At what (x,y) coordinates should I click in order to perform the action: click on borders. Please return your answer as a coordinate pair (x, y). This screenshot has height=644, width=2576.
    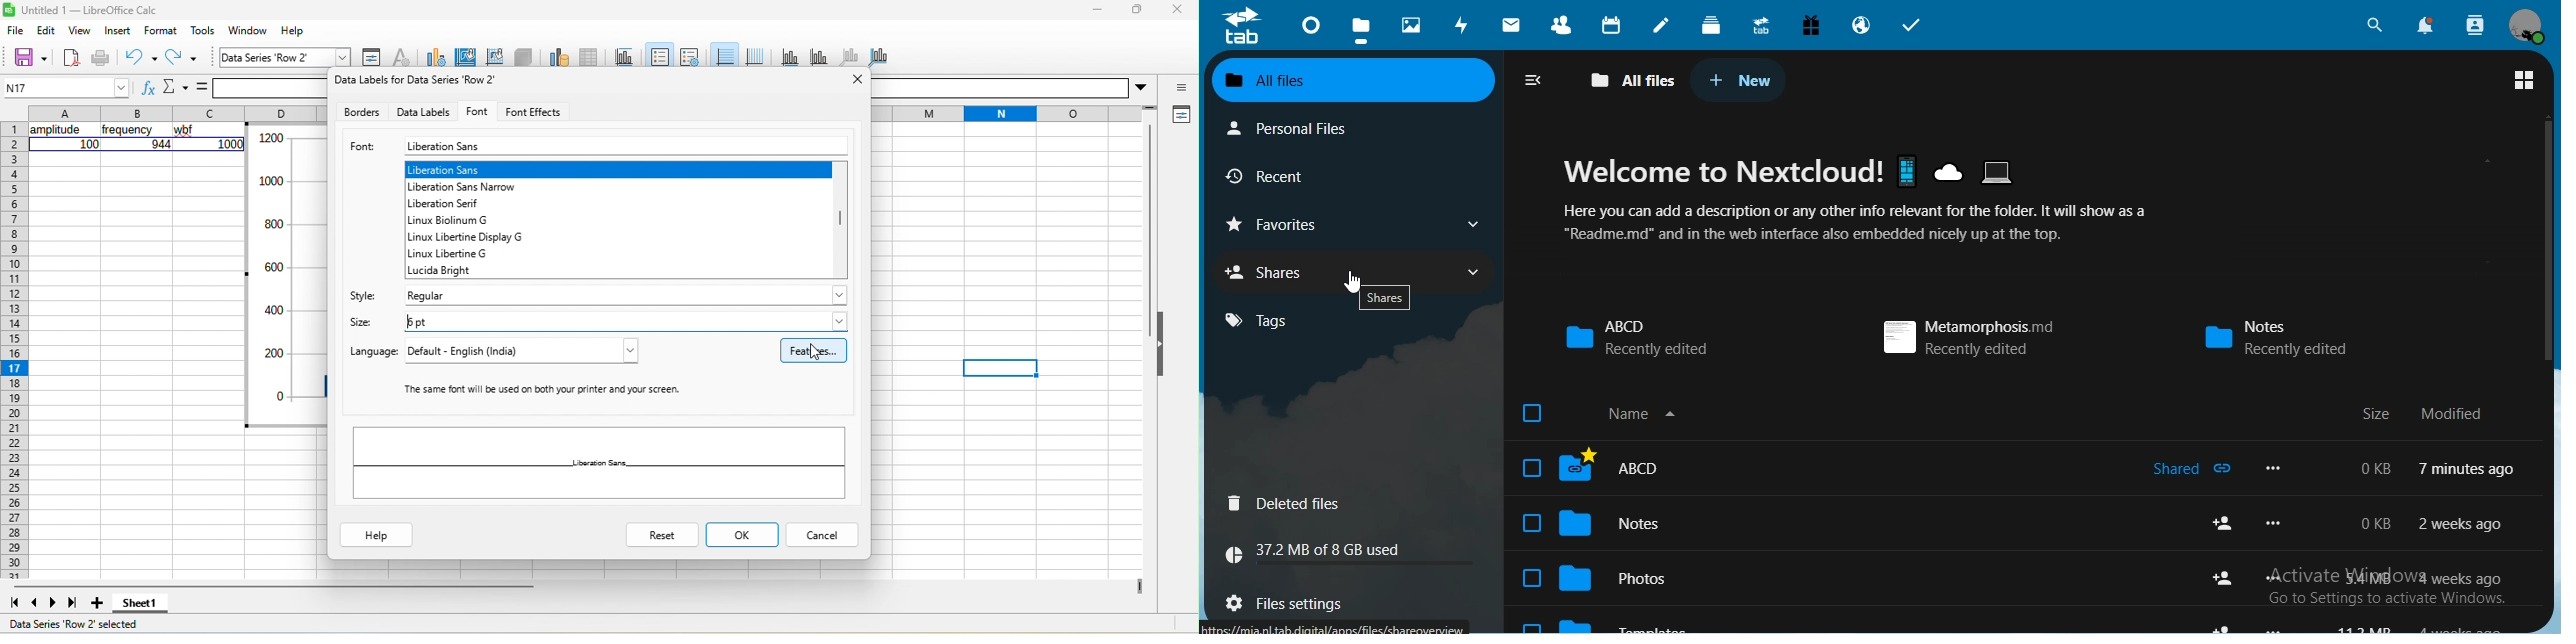
    Looking at the image, I should click on (360, 112).